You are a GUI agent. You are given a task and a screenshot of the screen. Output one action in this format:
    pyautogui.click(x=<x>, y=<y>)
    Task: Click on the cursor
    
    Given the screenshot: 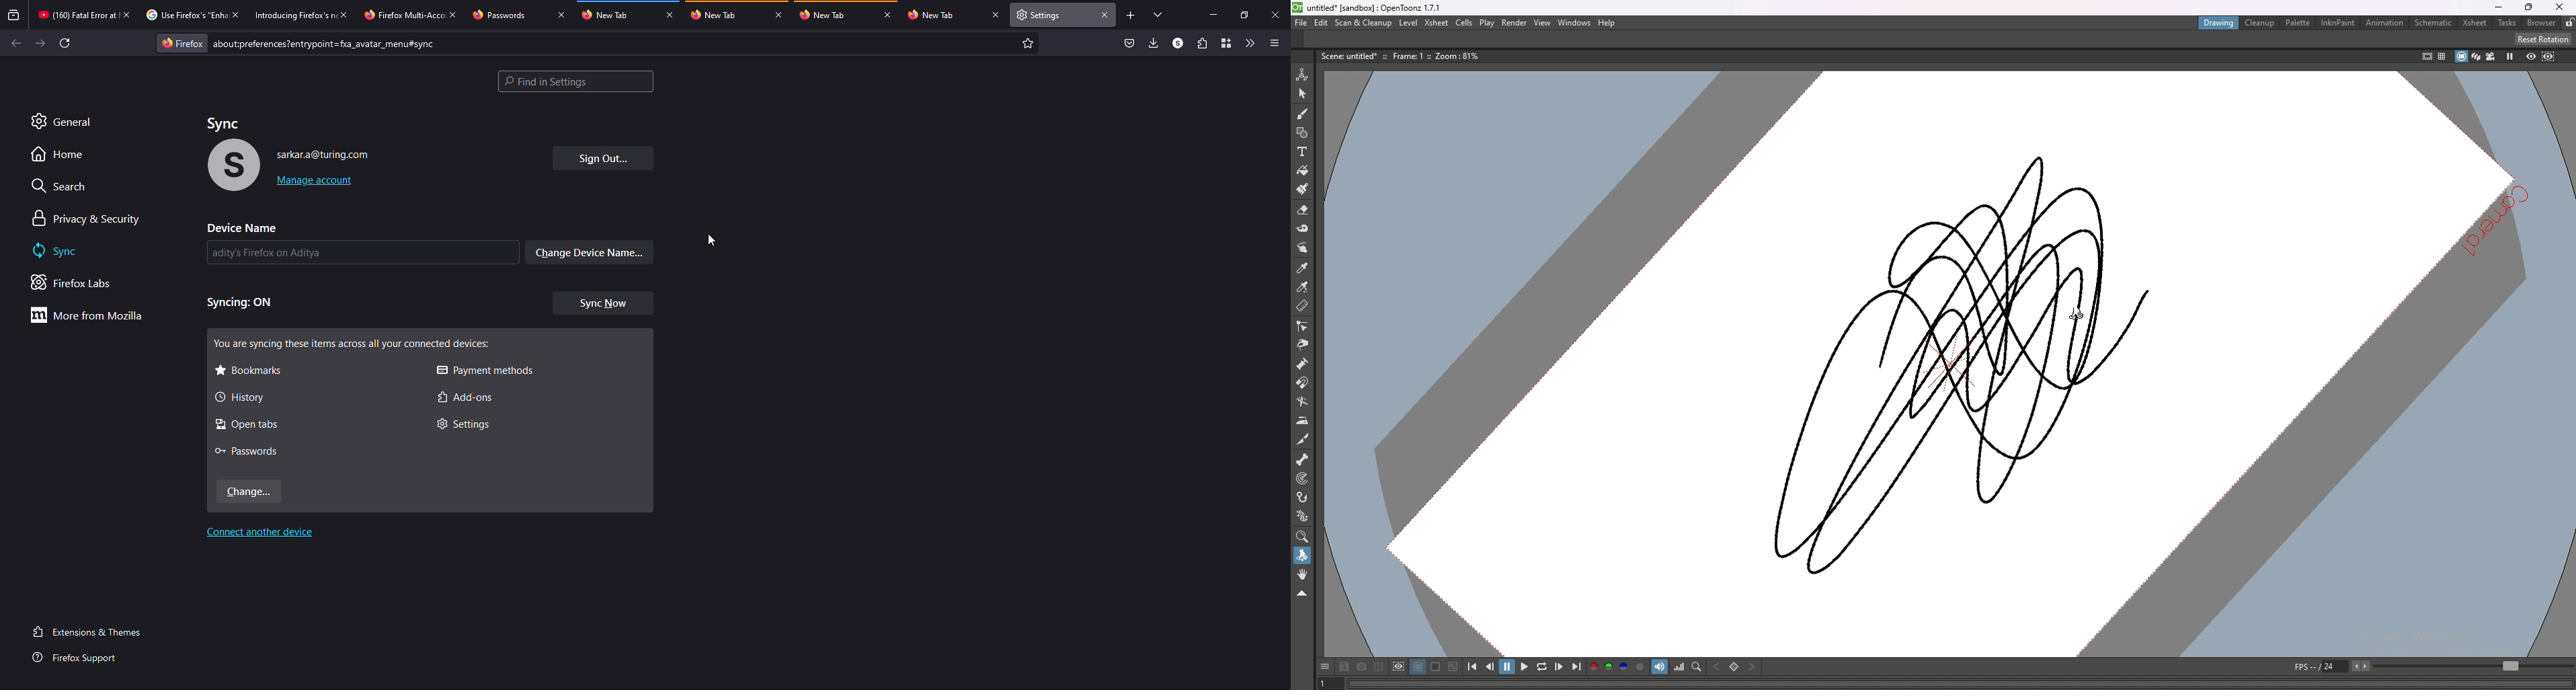 What is the action you would take?
    pyautogui.click(x=710, y=241)
    